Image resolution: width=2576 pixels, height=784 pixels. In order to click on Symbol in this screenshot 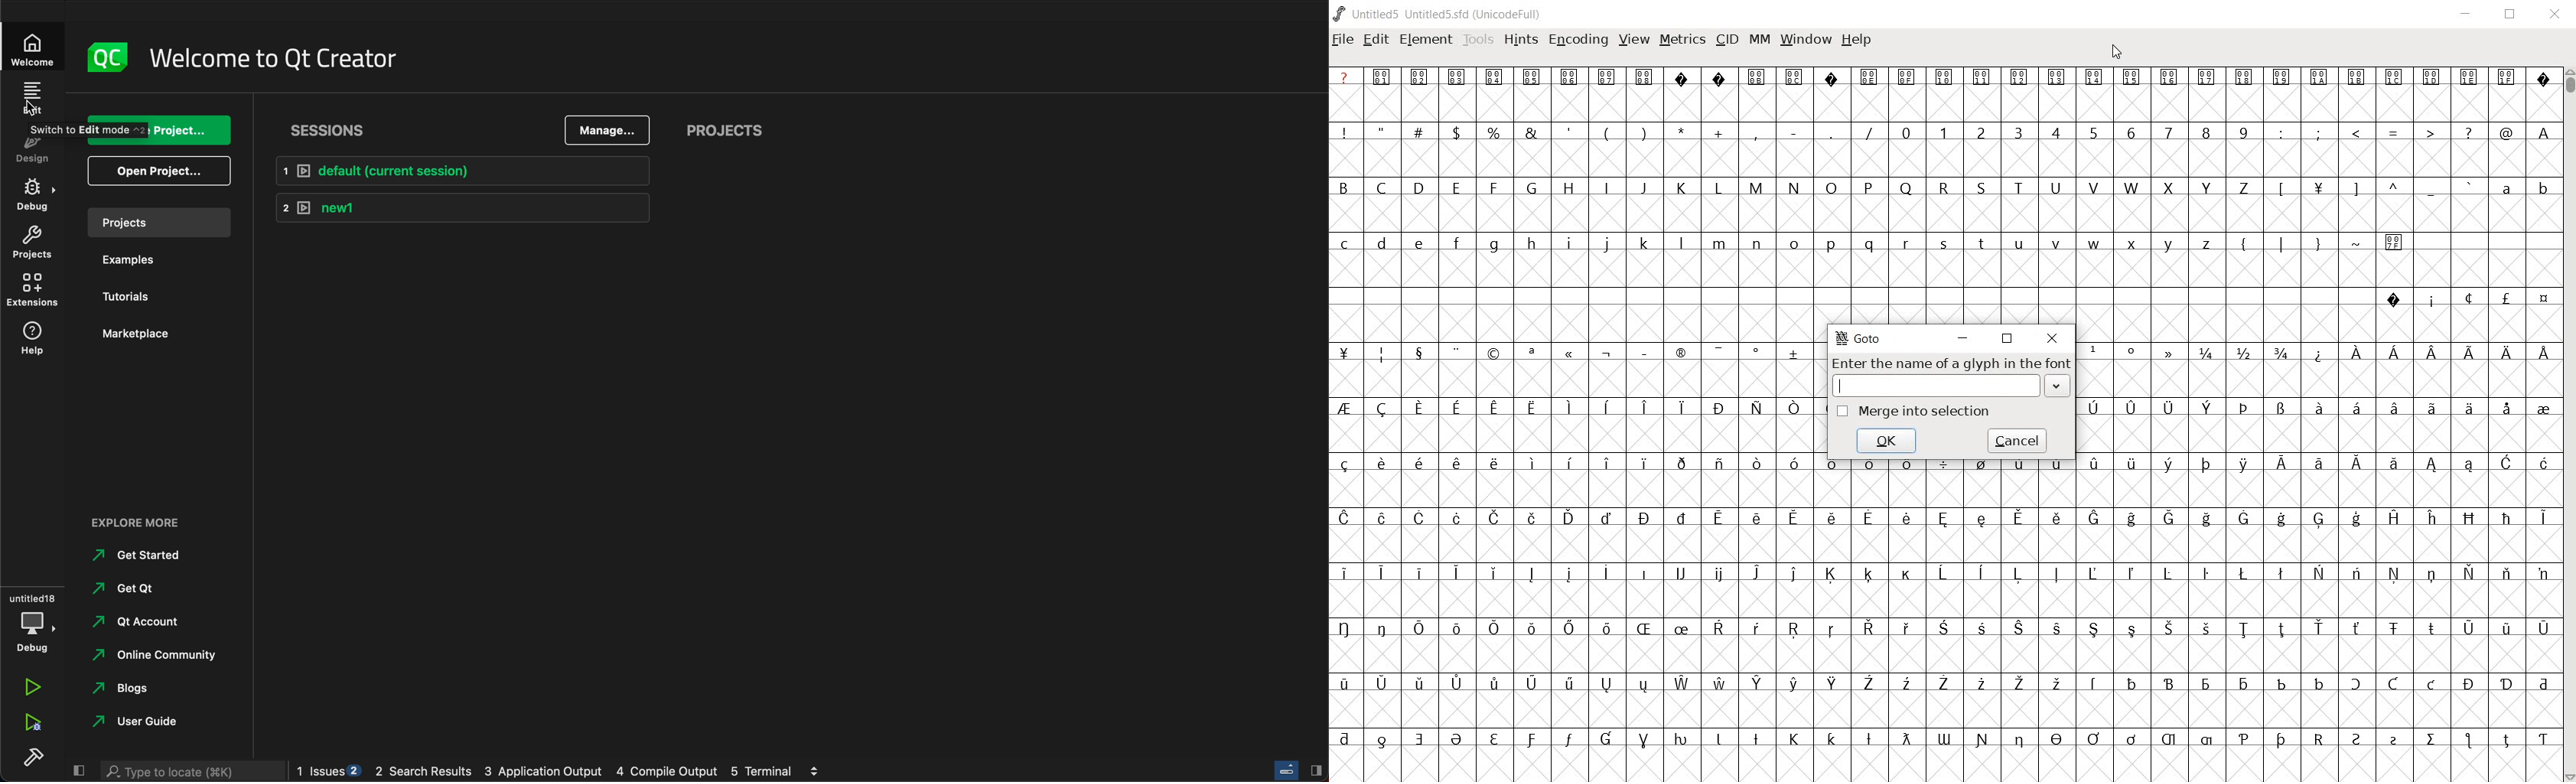, I will do `click(2131, 739)`.